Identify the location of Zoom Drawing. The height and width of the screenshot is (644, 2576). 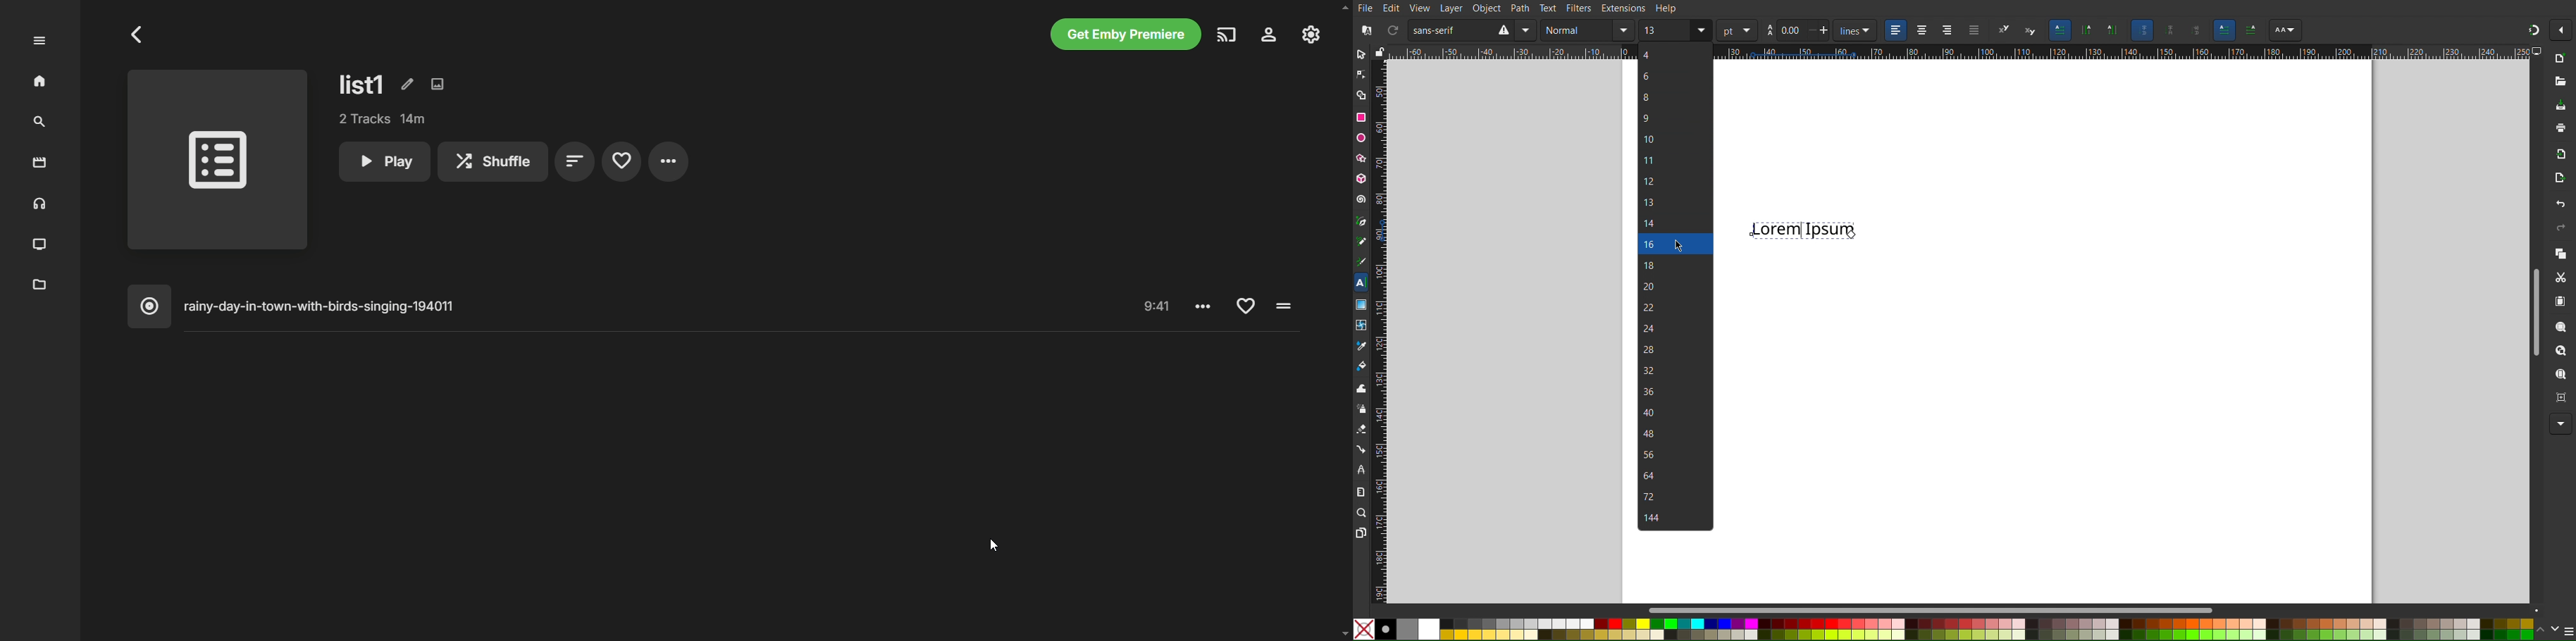
(2561, 350).